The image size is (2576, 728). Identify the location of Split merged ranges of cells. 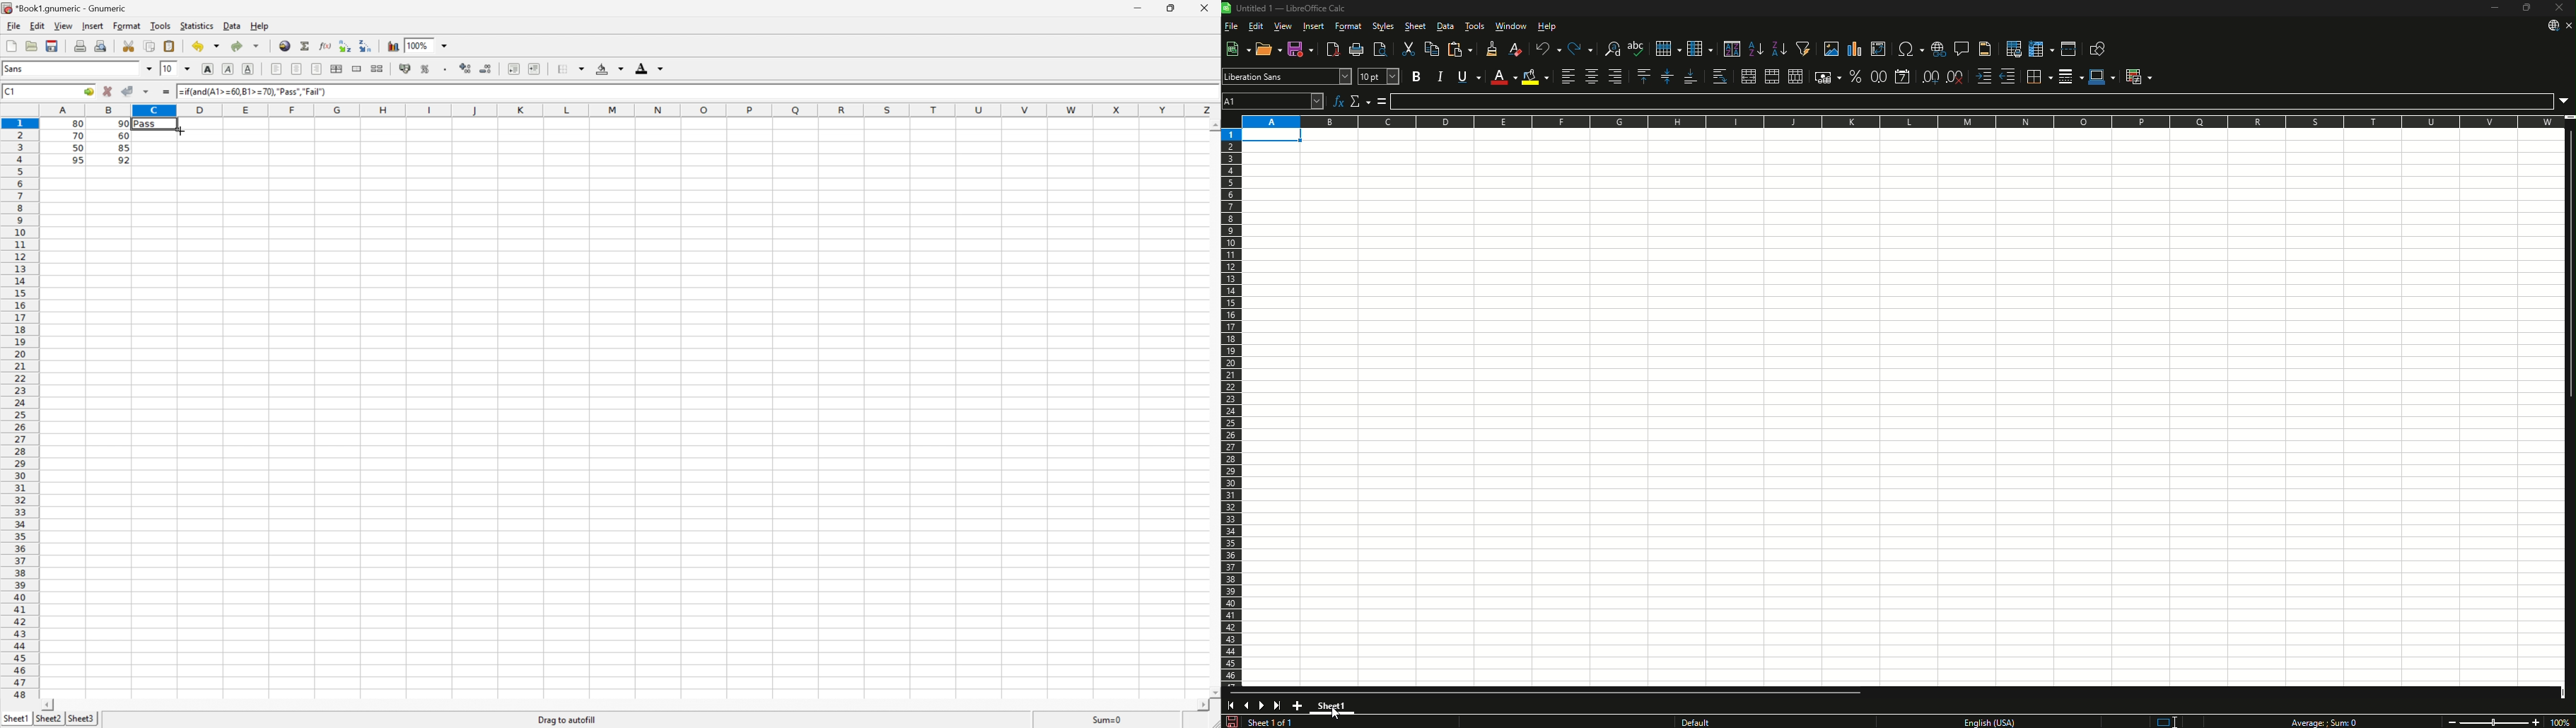
(379, 68).